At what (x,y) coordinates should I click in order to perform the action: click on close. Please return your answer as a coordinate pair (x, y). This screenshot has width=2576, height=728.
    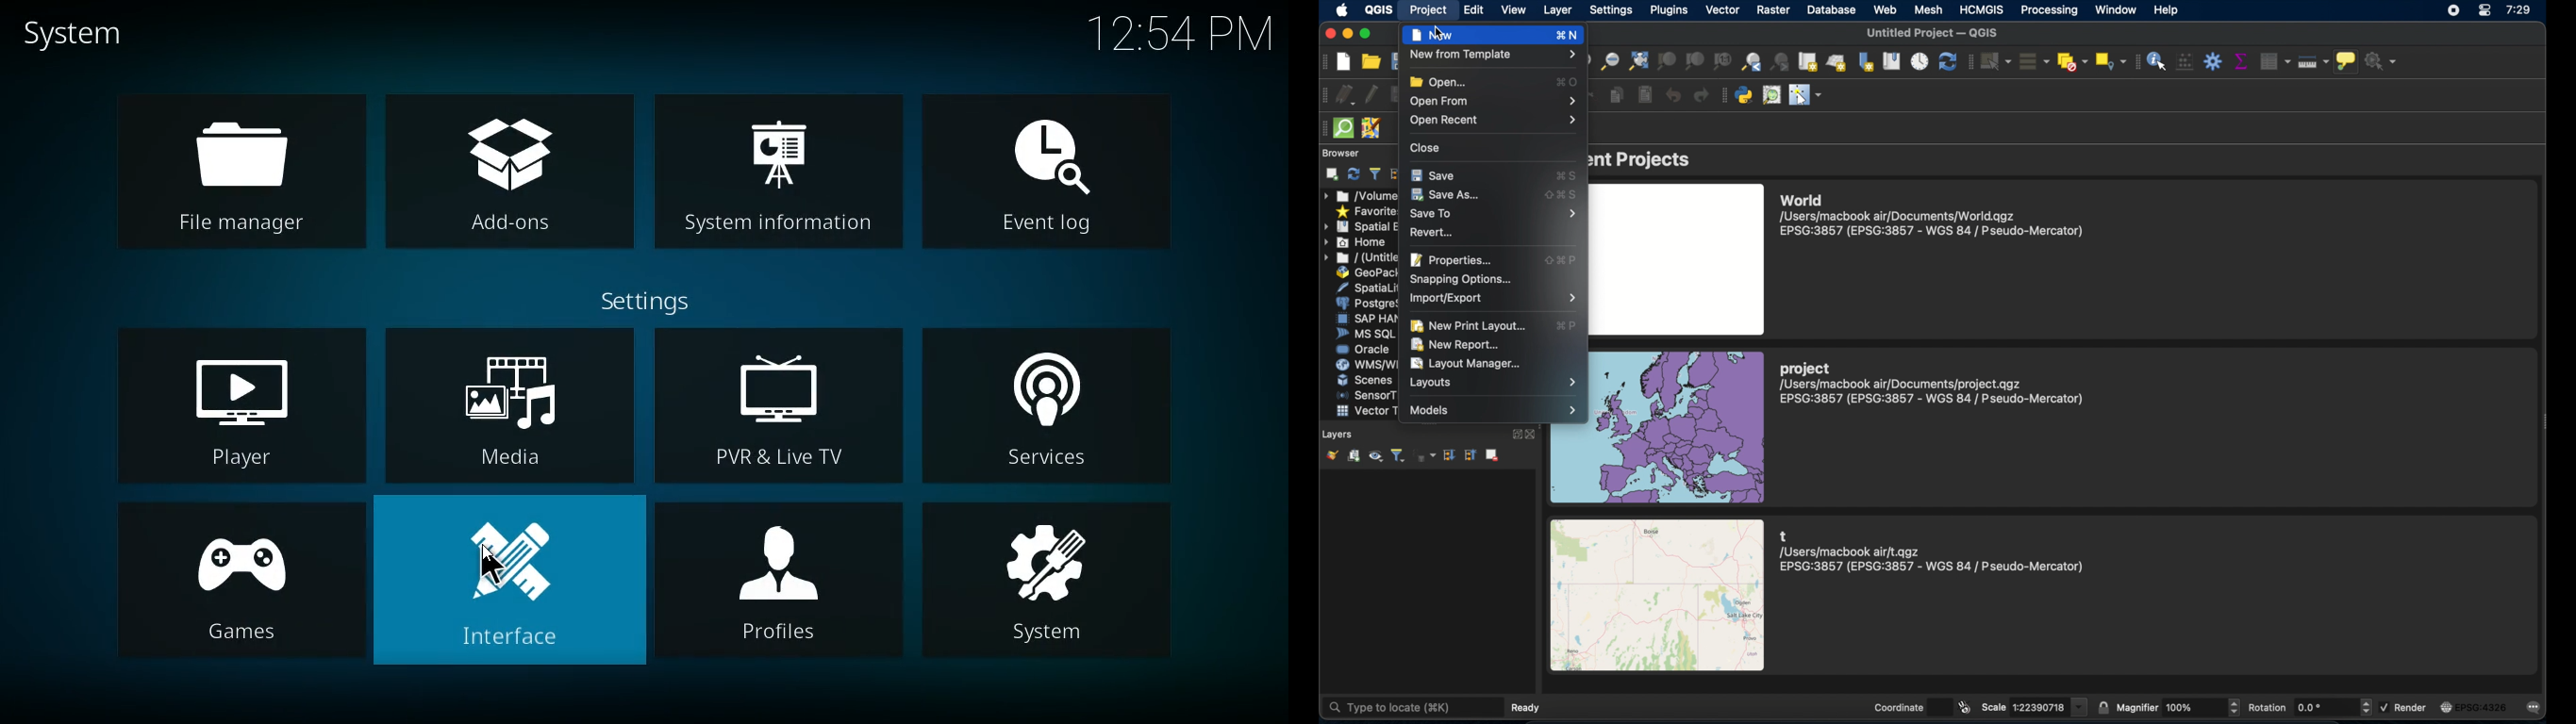
    Looking at the image, I should click on (1429, 146).